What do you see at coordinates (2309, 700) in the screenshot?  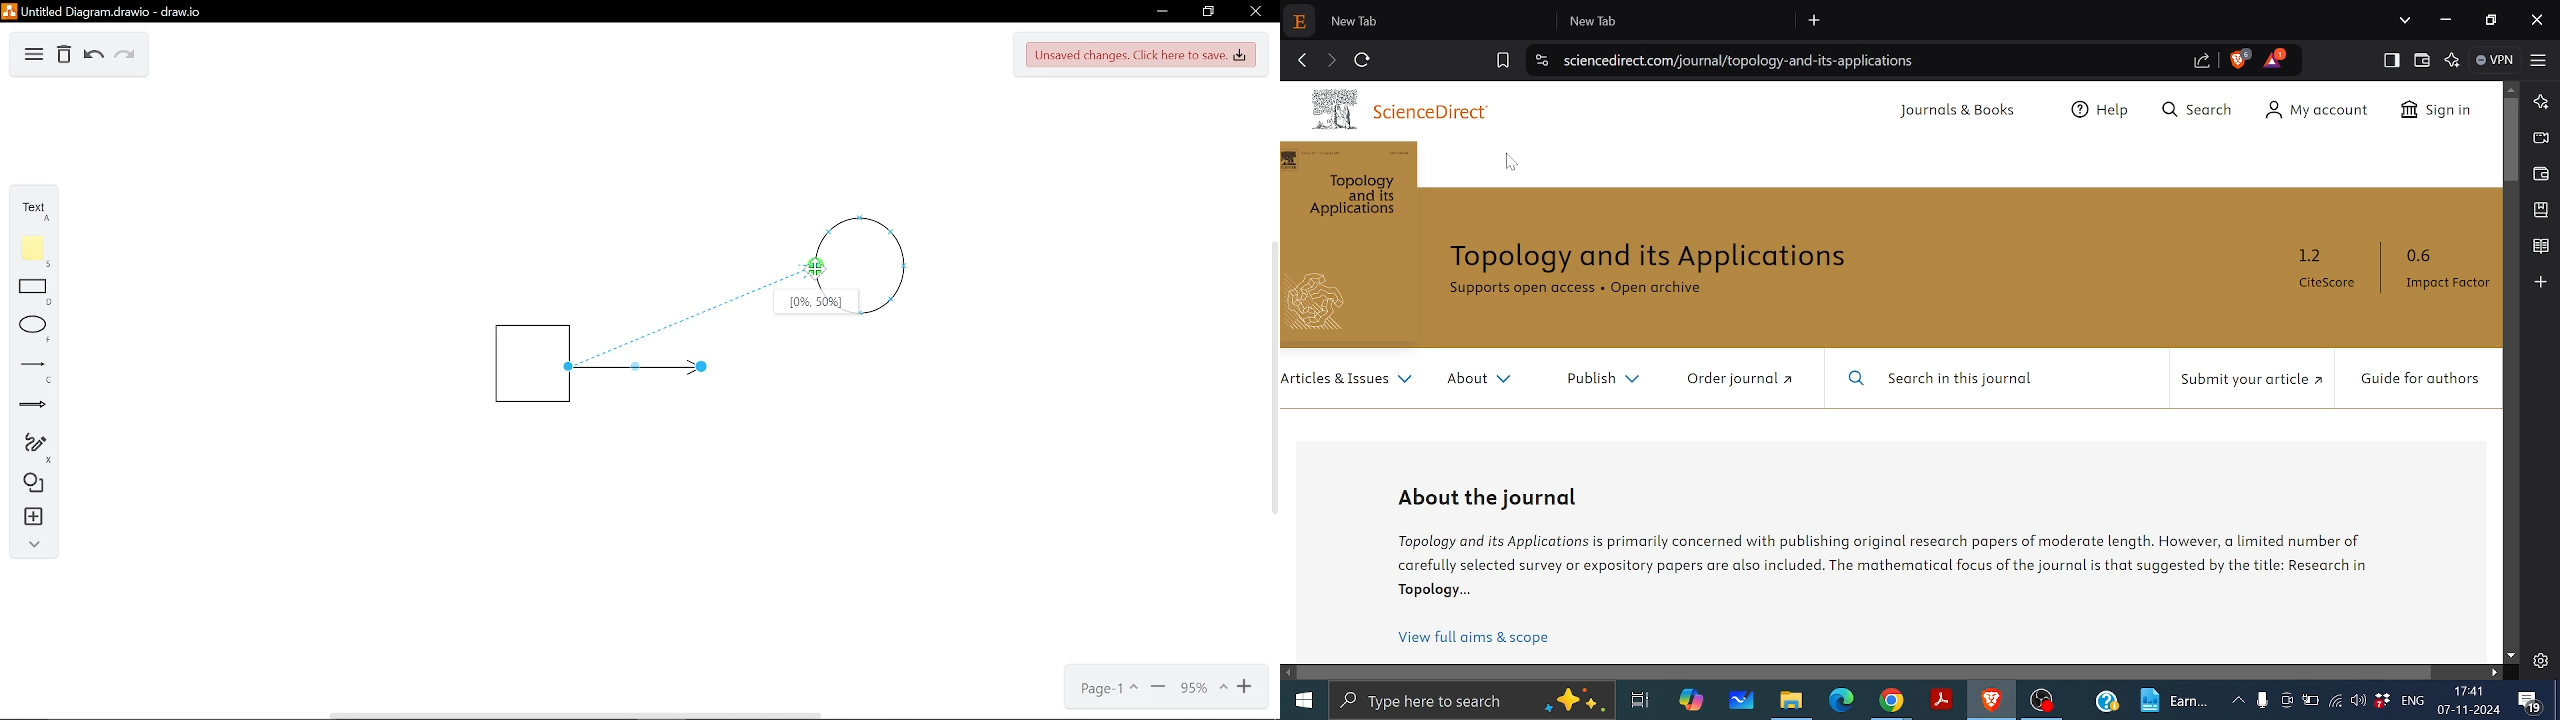 I see `Battery percentage` at bounding box center [2309, 700].